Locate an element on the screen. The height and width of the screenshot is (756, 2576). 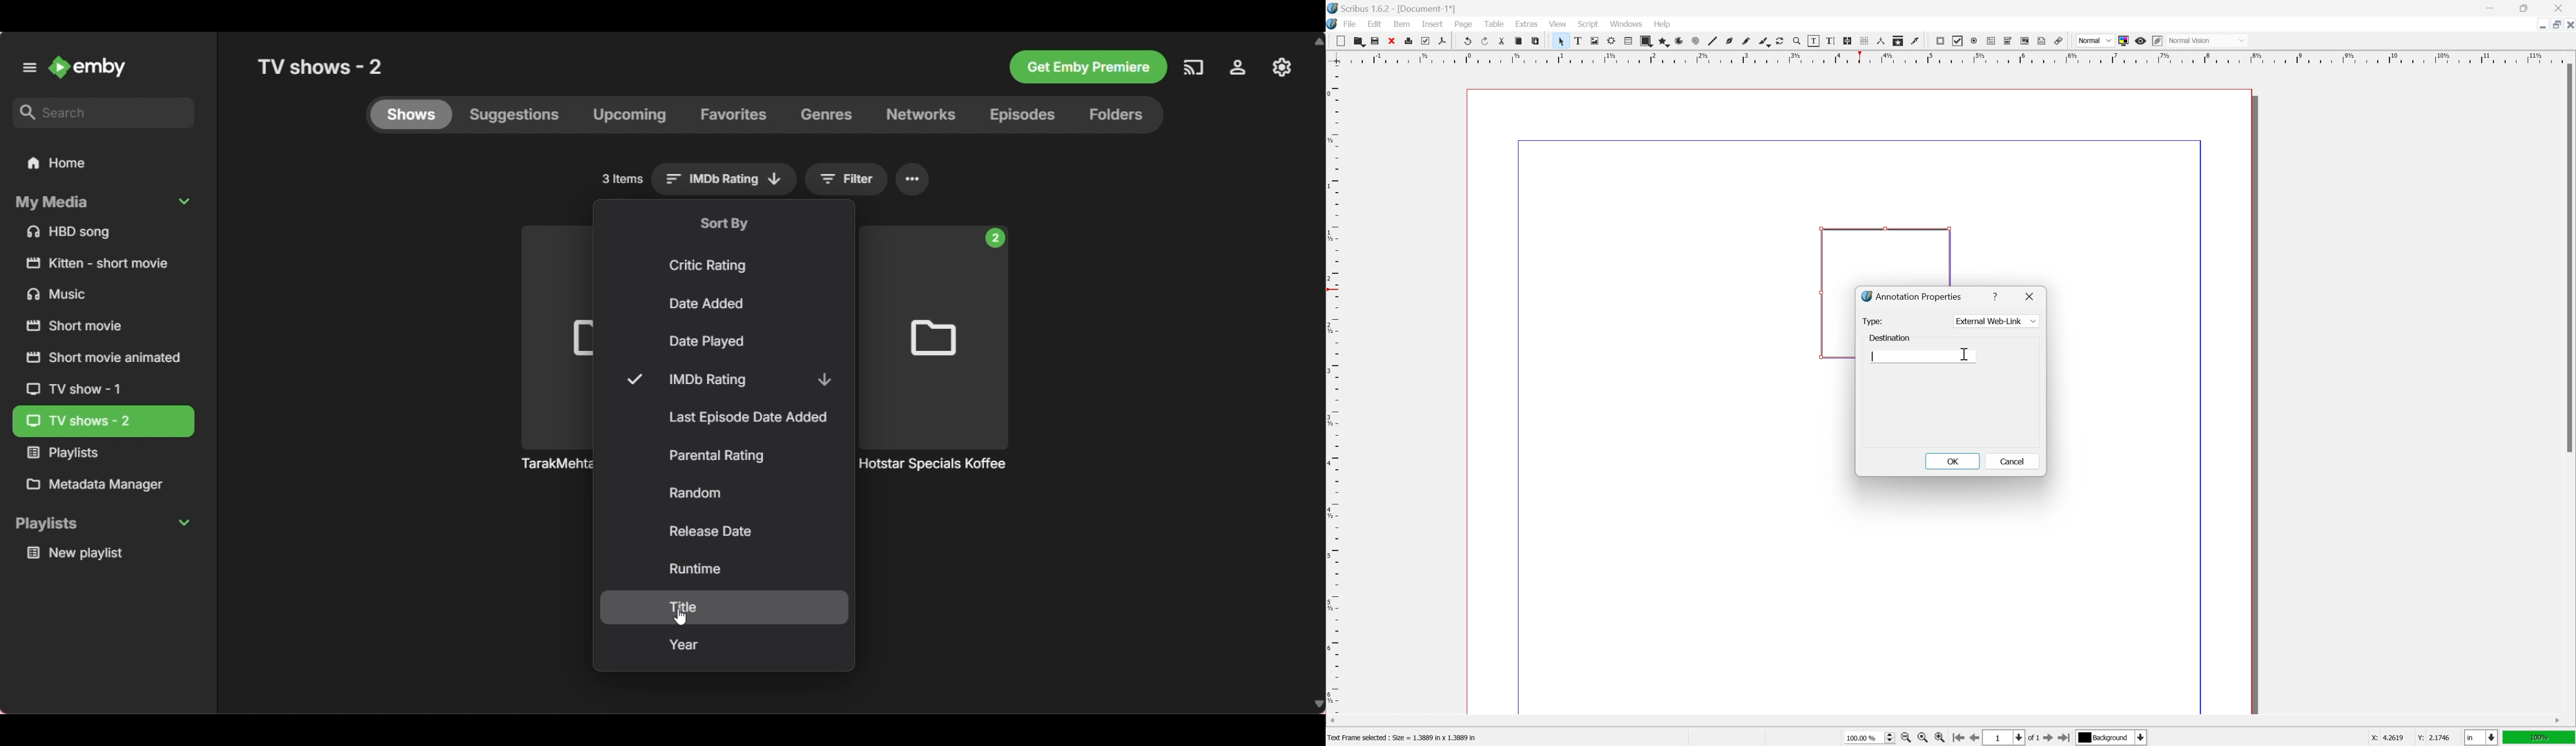
close is located at coordinates (2569, 26).